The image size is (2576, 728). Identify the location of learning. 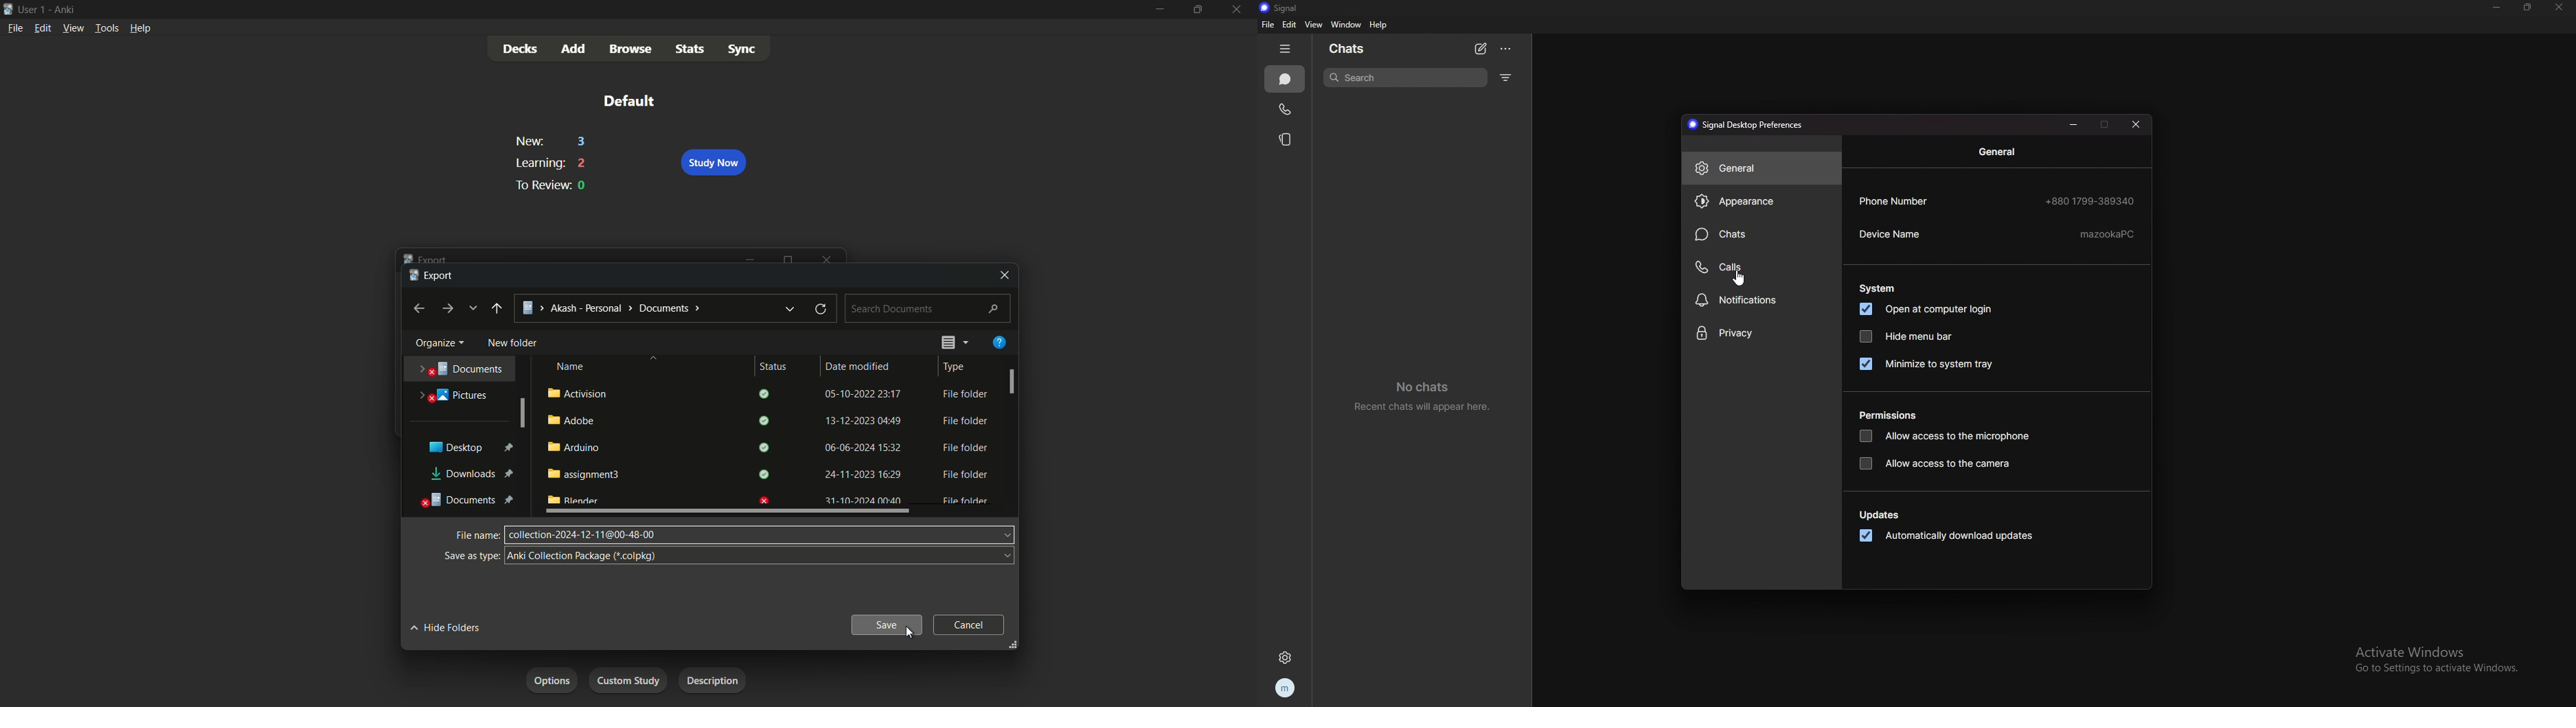
(538, 163).